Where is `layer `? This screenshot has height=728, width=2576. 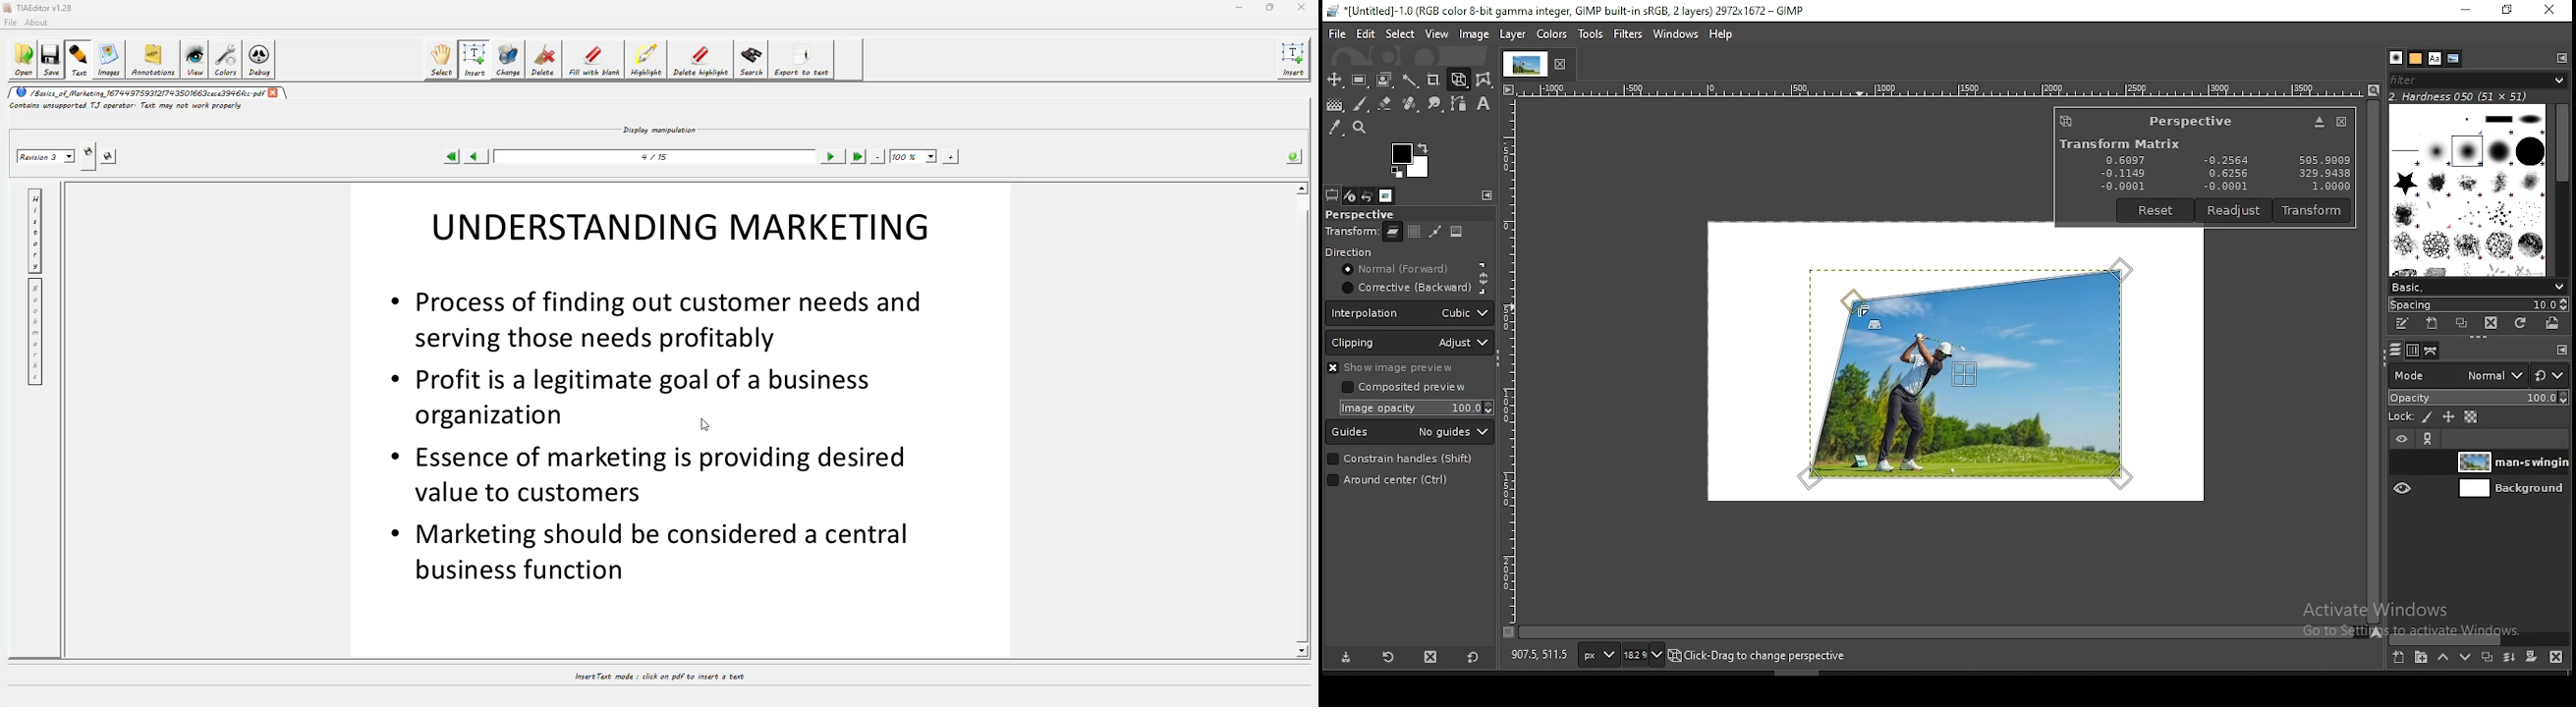 layer  is located at coordinates (2509, 462).